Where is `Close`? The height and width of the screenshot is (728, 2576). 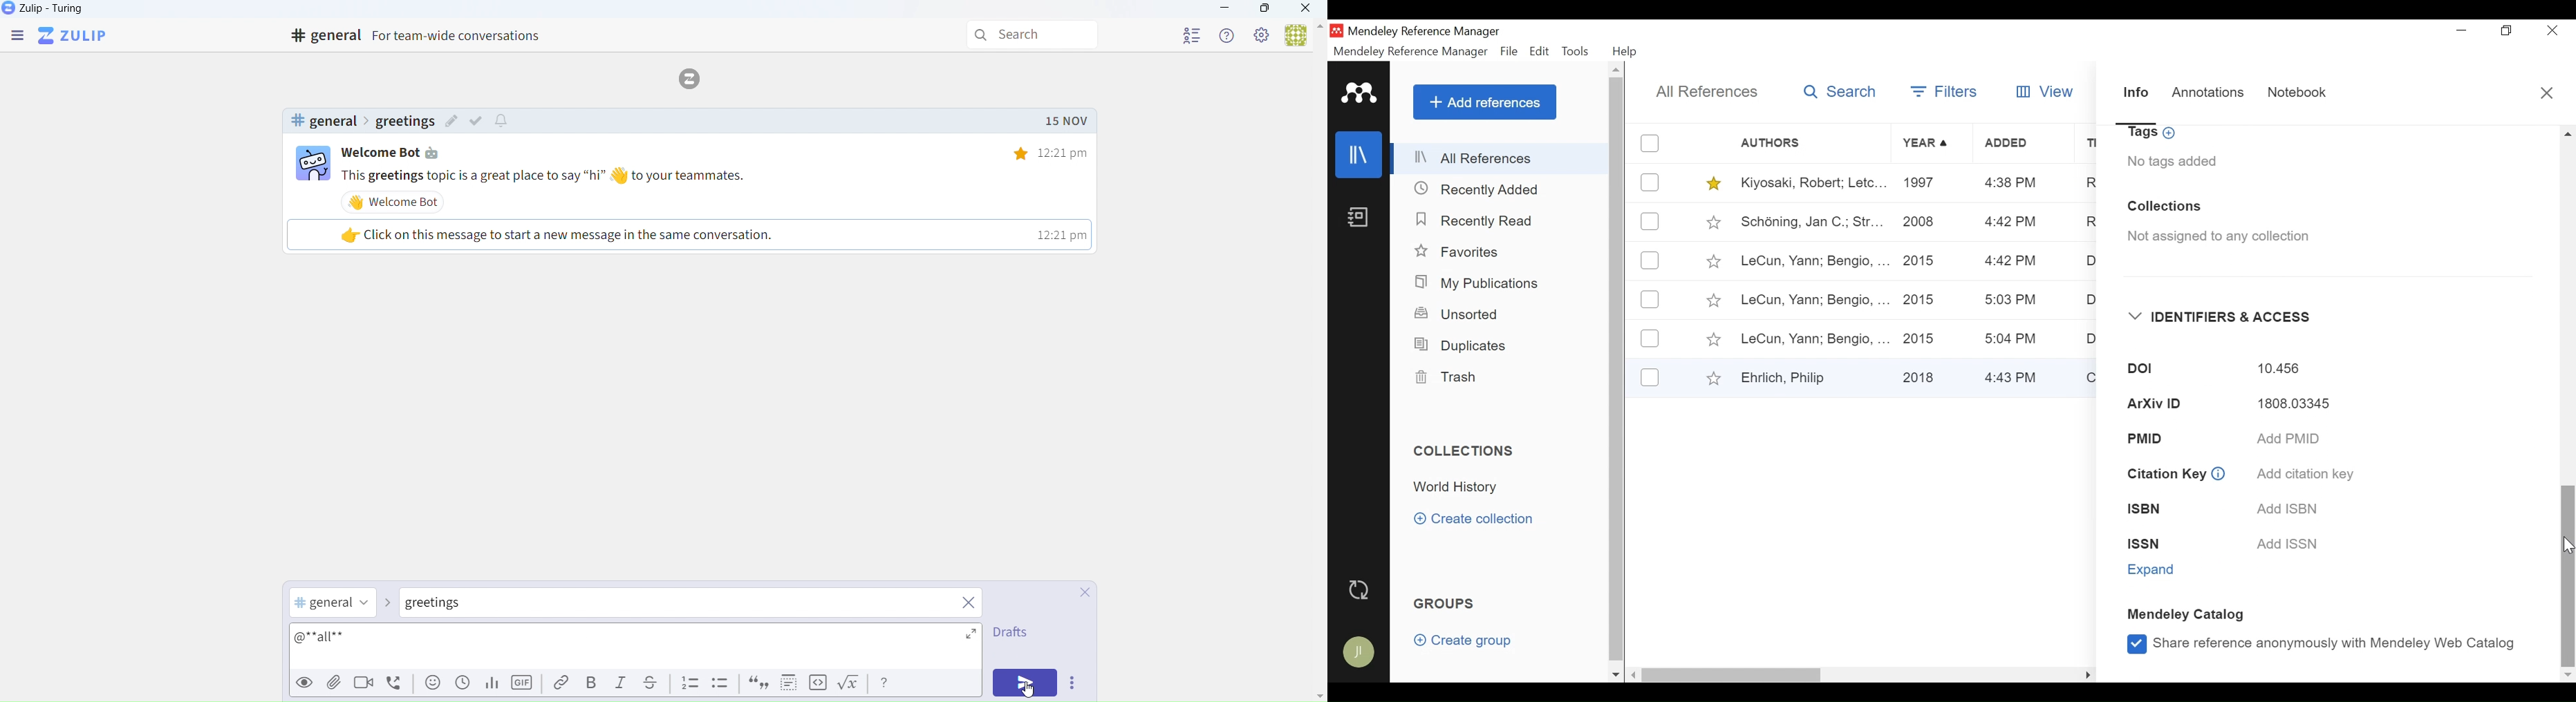
Close is located at coordinates (1307, 10).